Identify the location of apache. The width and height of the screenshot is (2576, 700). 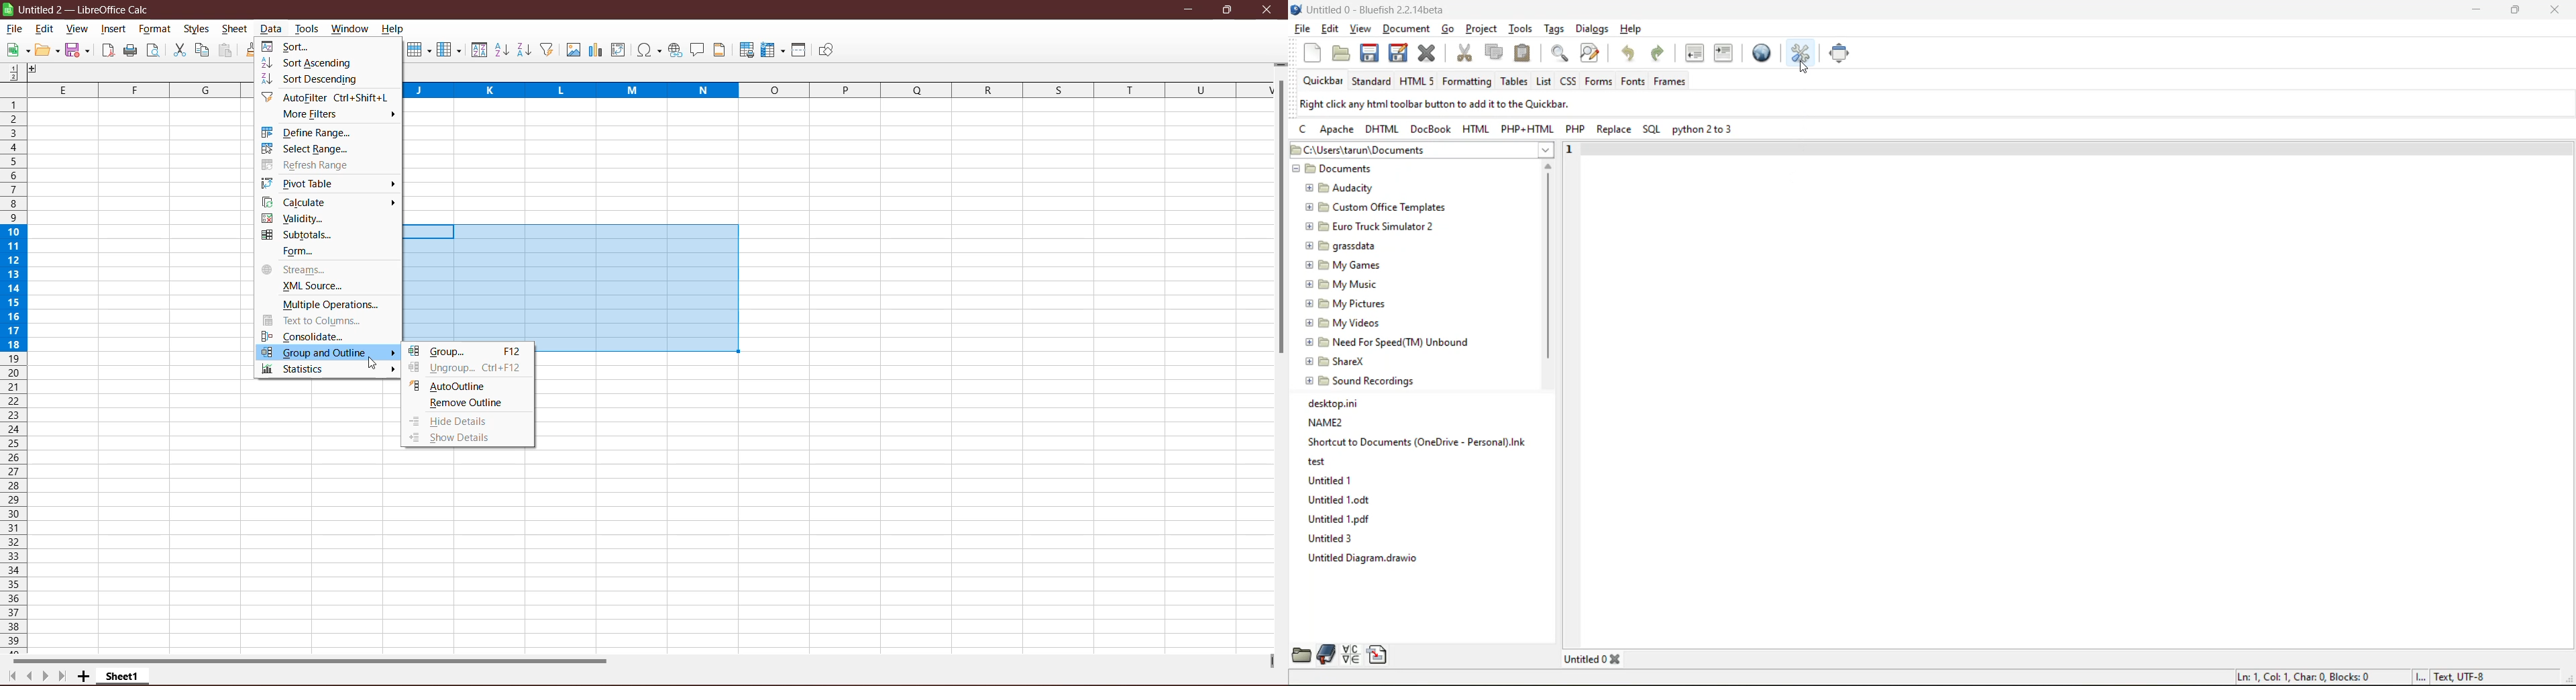
(1336, 132).